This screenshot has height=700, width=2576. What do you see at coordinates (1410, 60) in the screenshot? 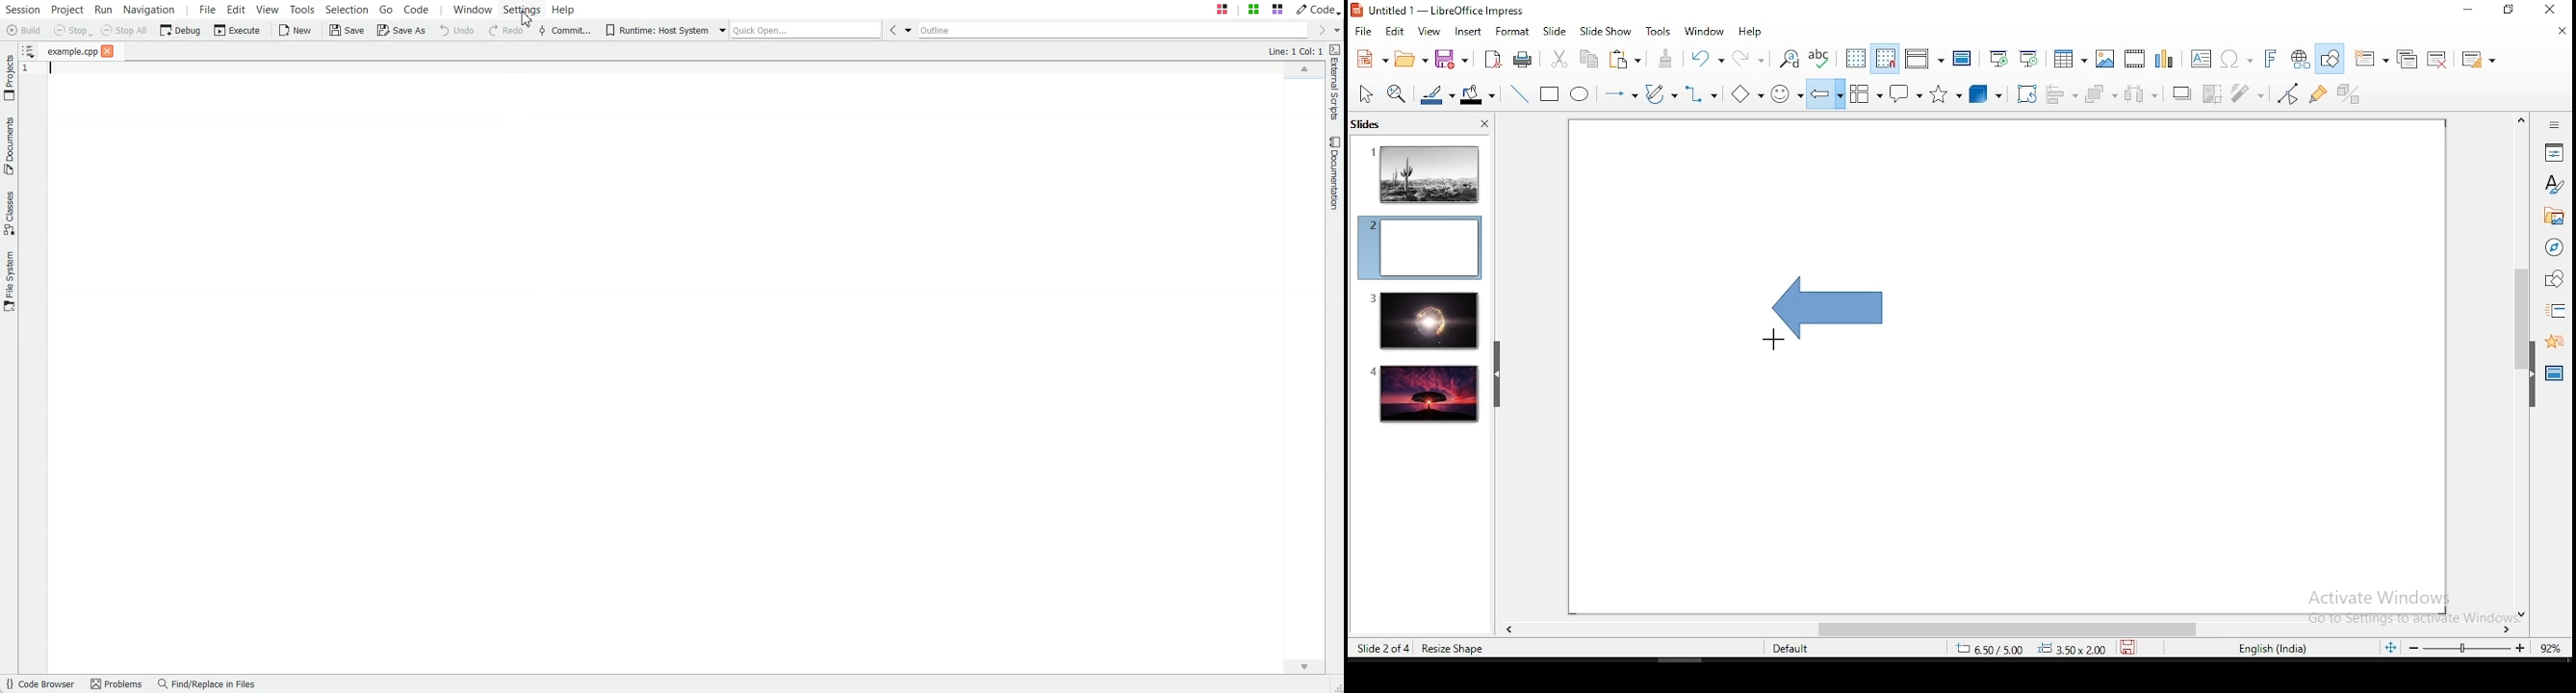
I see `open` at bounding box center [1410, 60].